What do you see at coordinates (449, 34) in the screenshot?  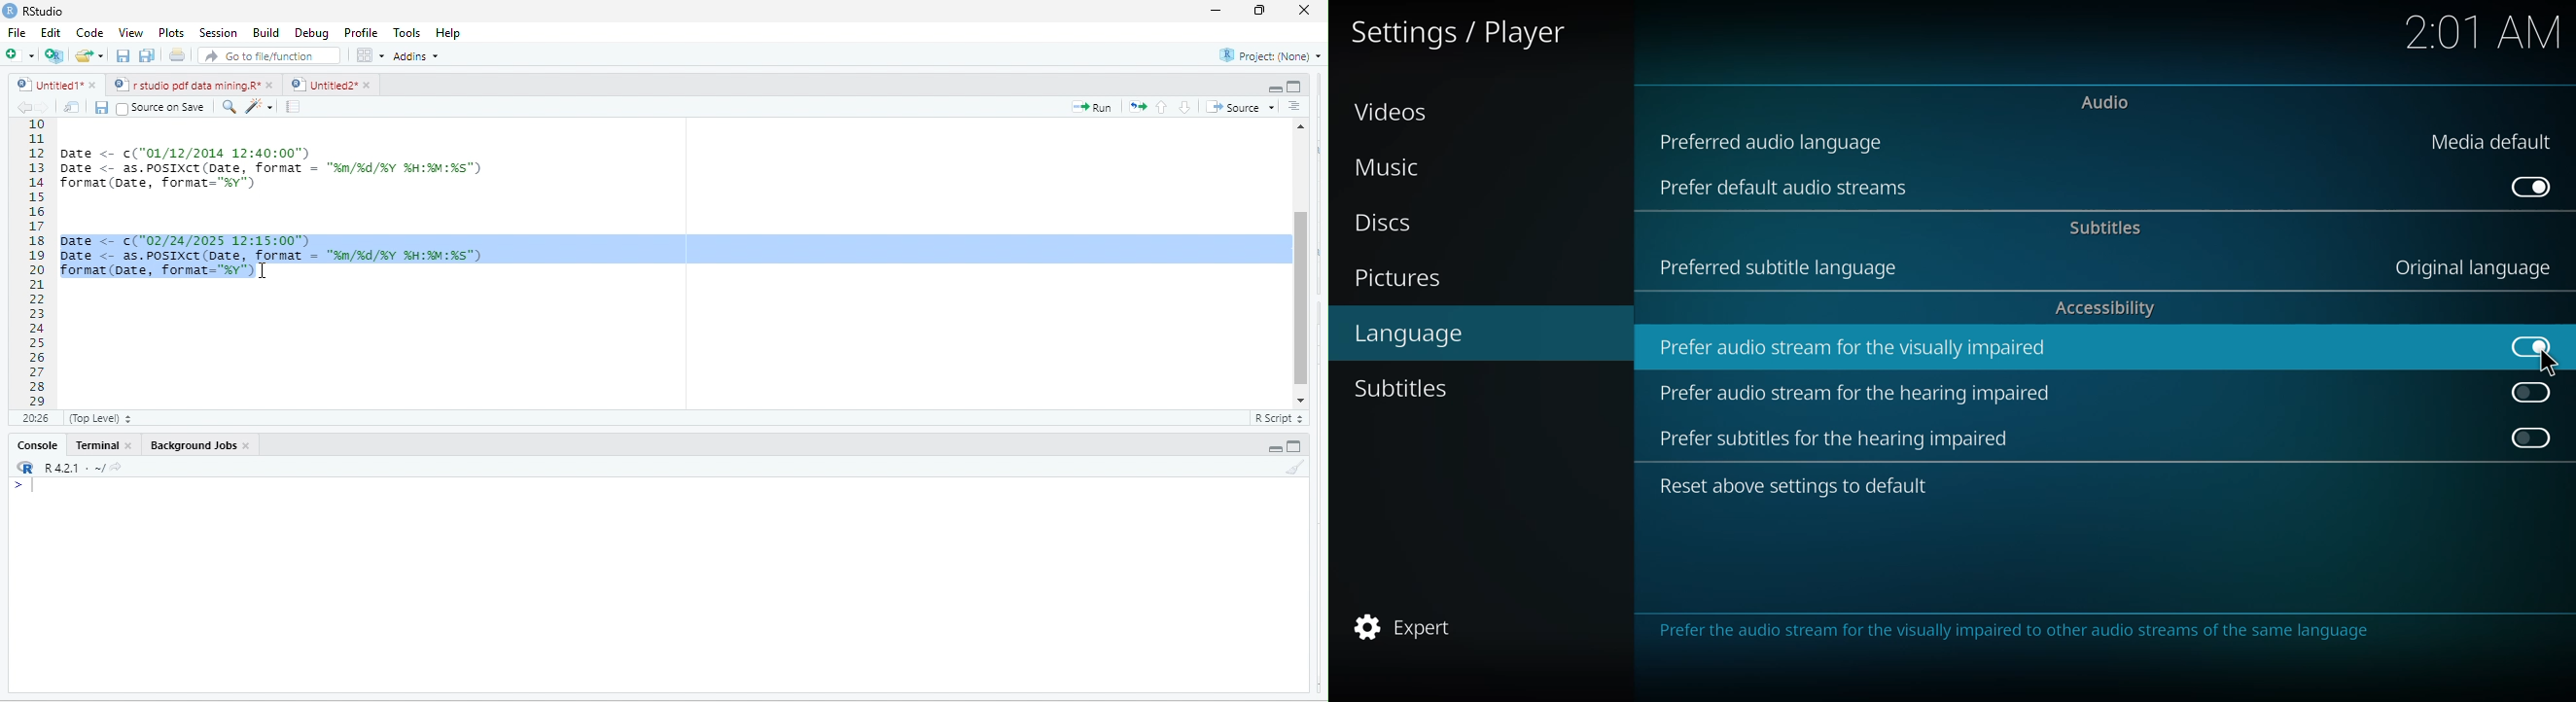 I see `Help` at bounding box center [449, 34].